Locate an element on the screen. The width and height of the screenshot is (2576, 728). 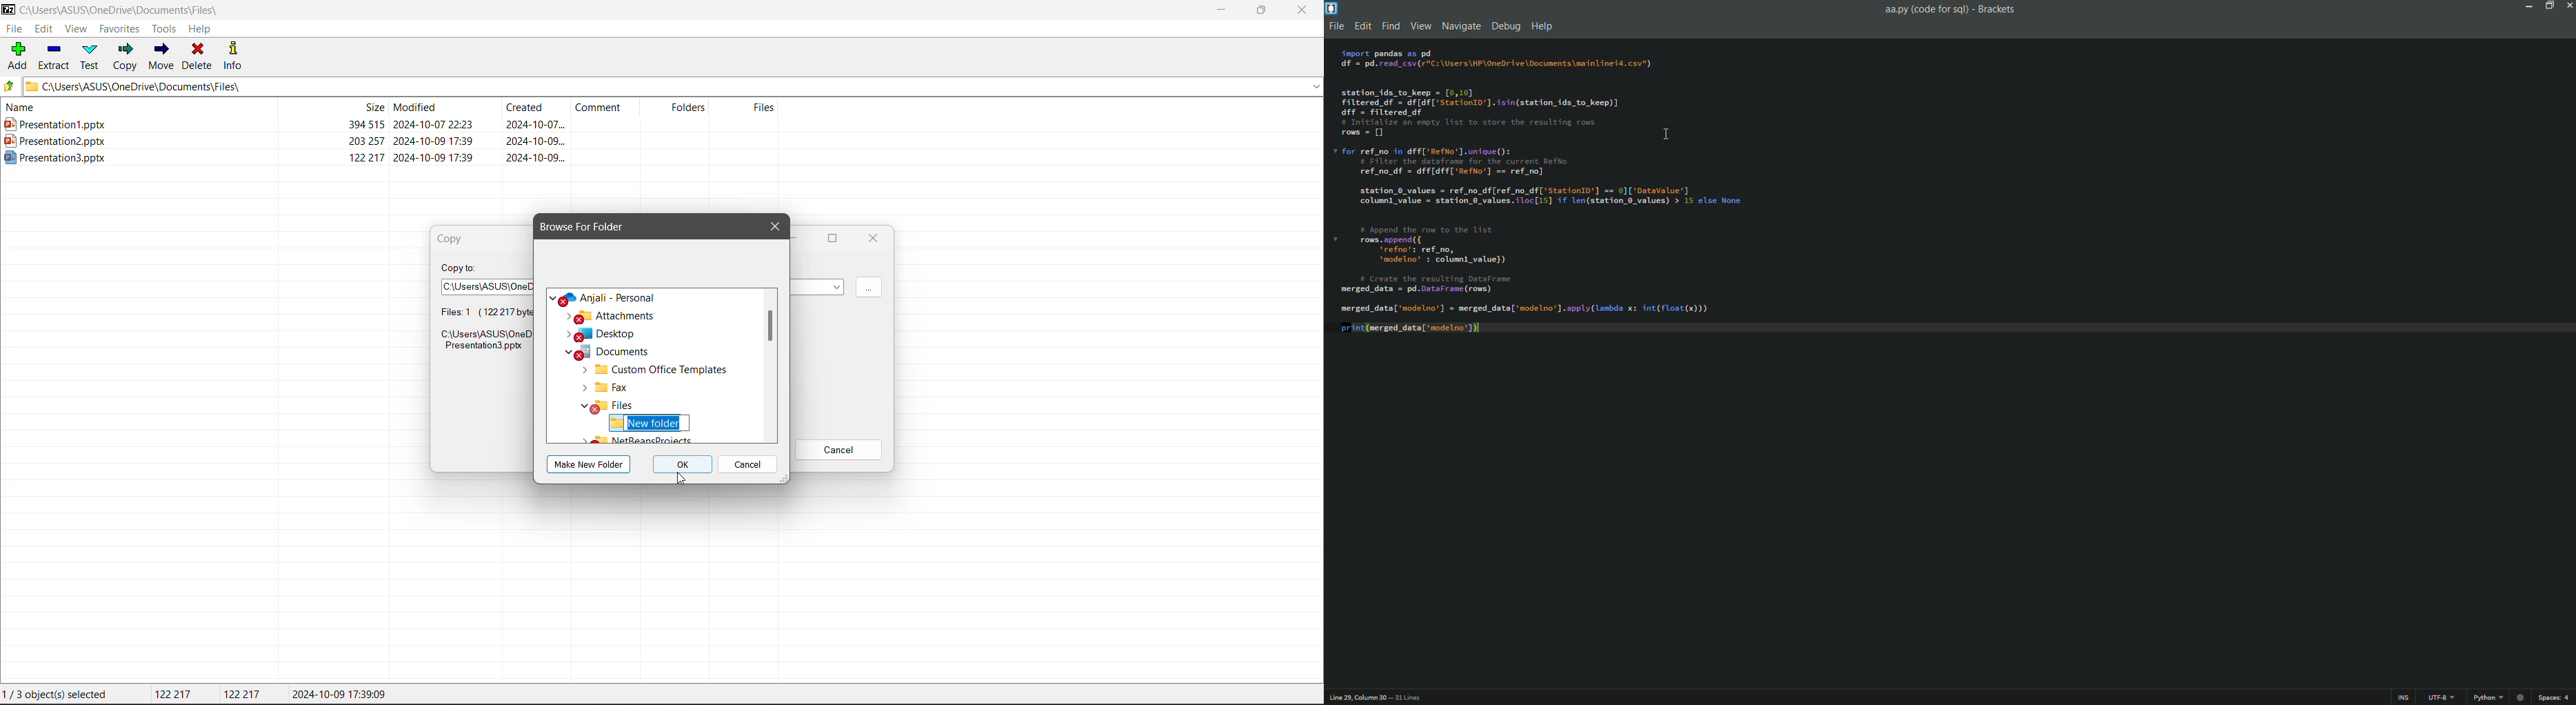
app icon is located at coordinates (1332, 8).